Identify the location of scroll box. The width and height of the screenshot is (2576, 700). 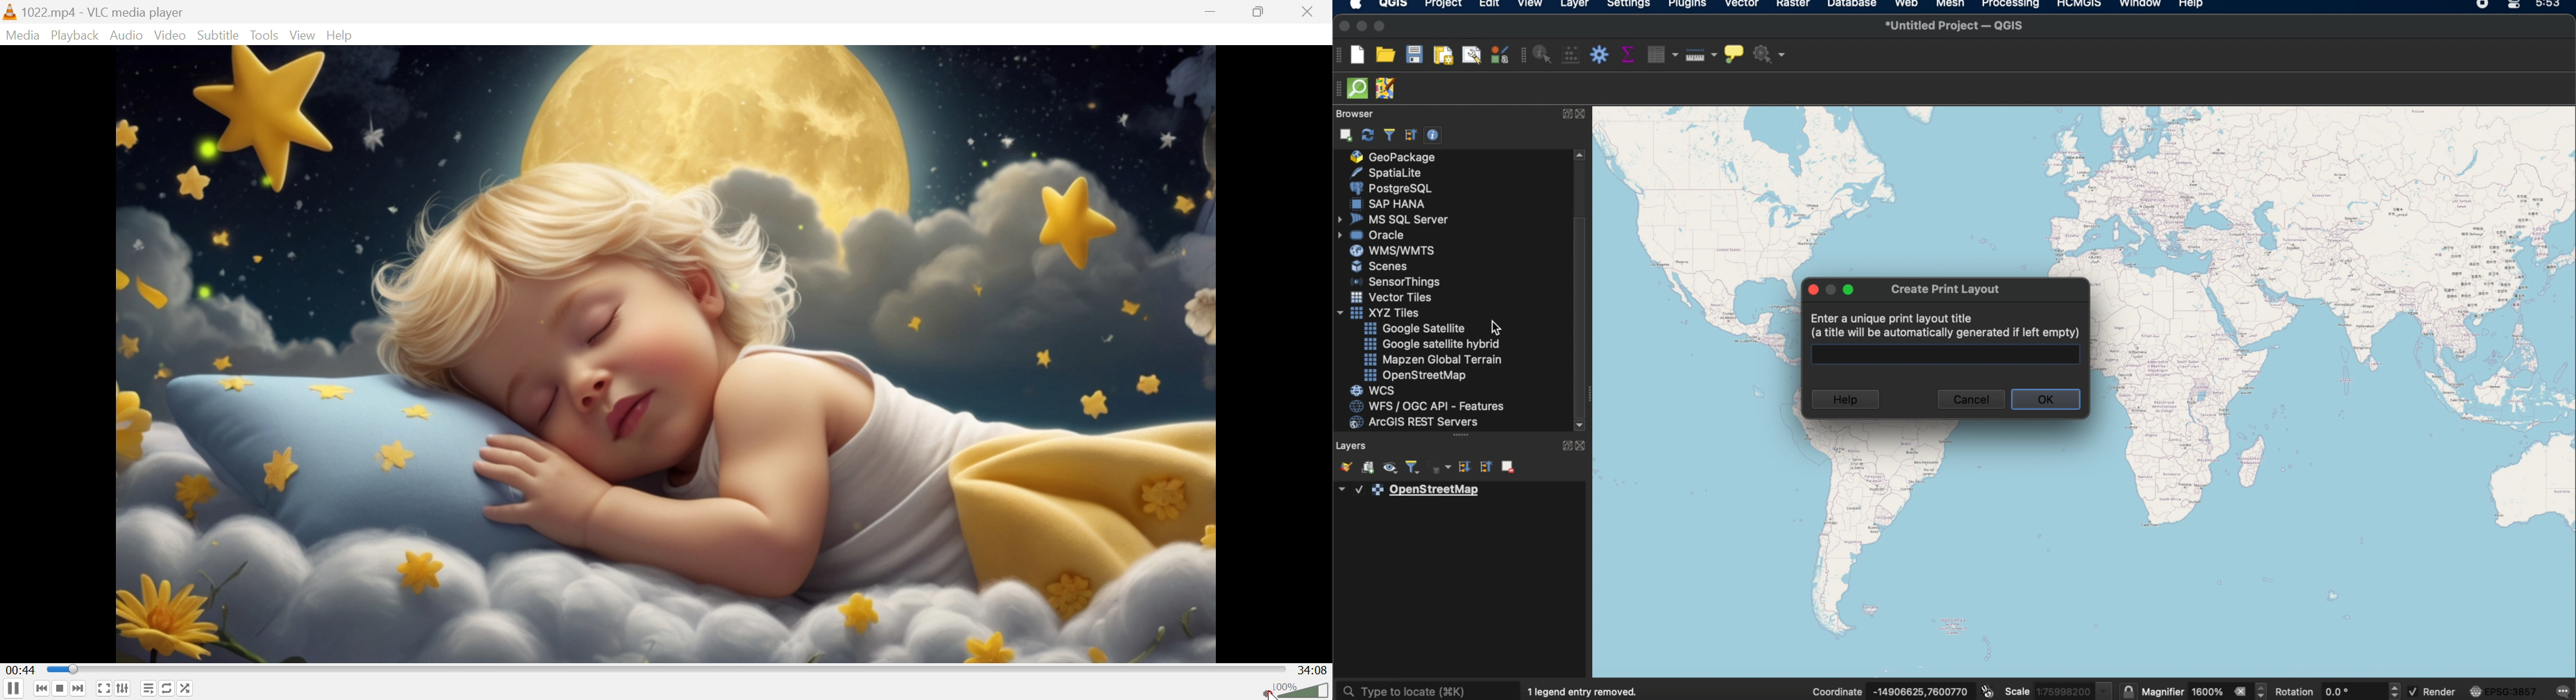
(1582, 302).